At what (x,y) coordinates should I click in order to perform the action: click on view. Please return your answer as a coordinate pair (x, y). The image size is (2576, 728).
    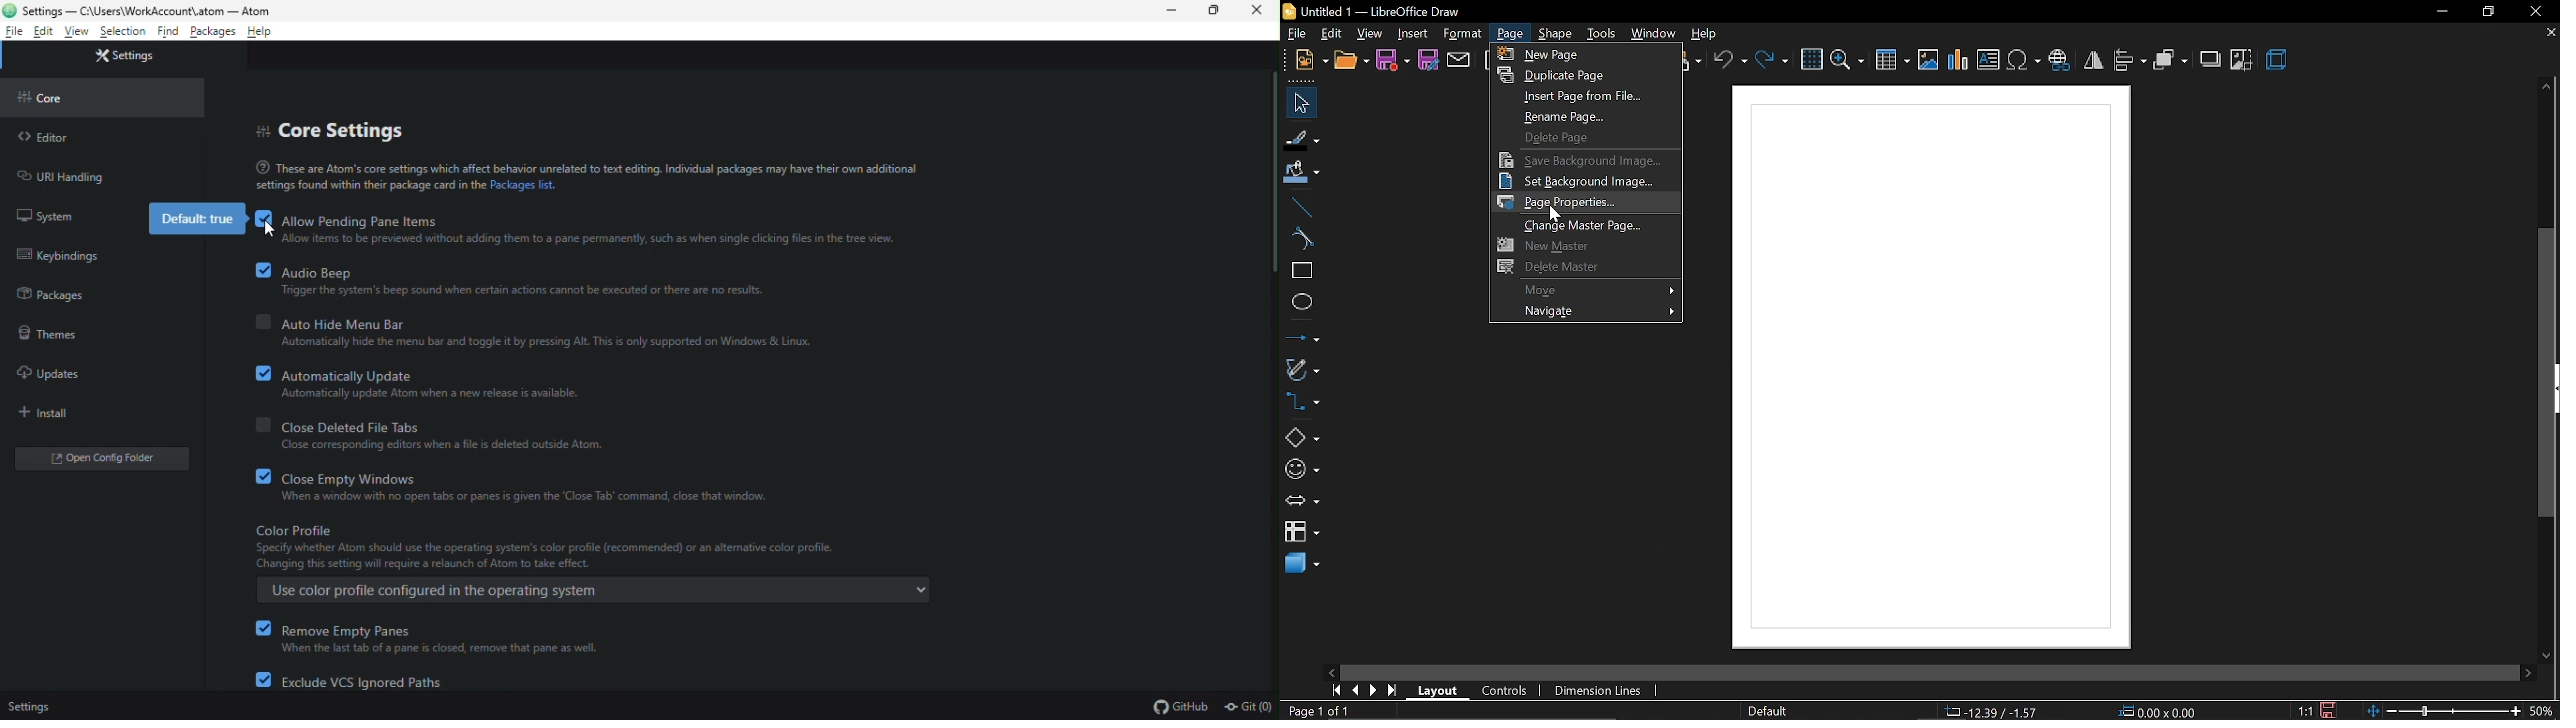
    Looking at the image, I should click on (1370, 34).